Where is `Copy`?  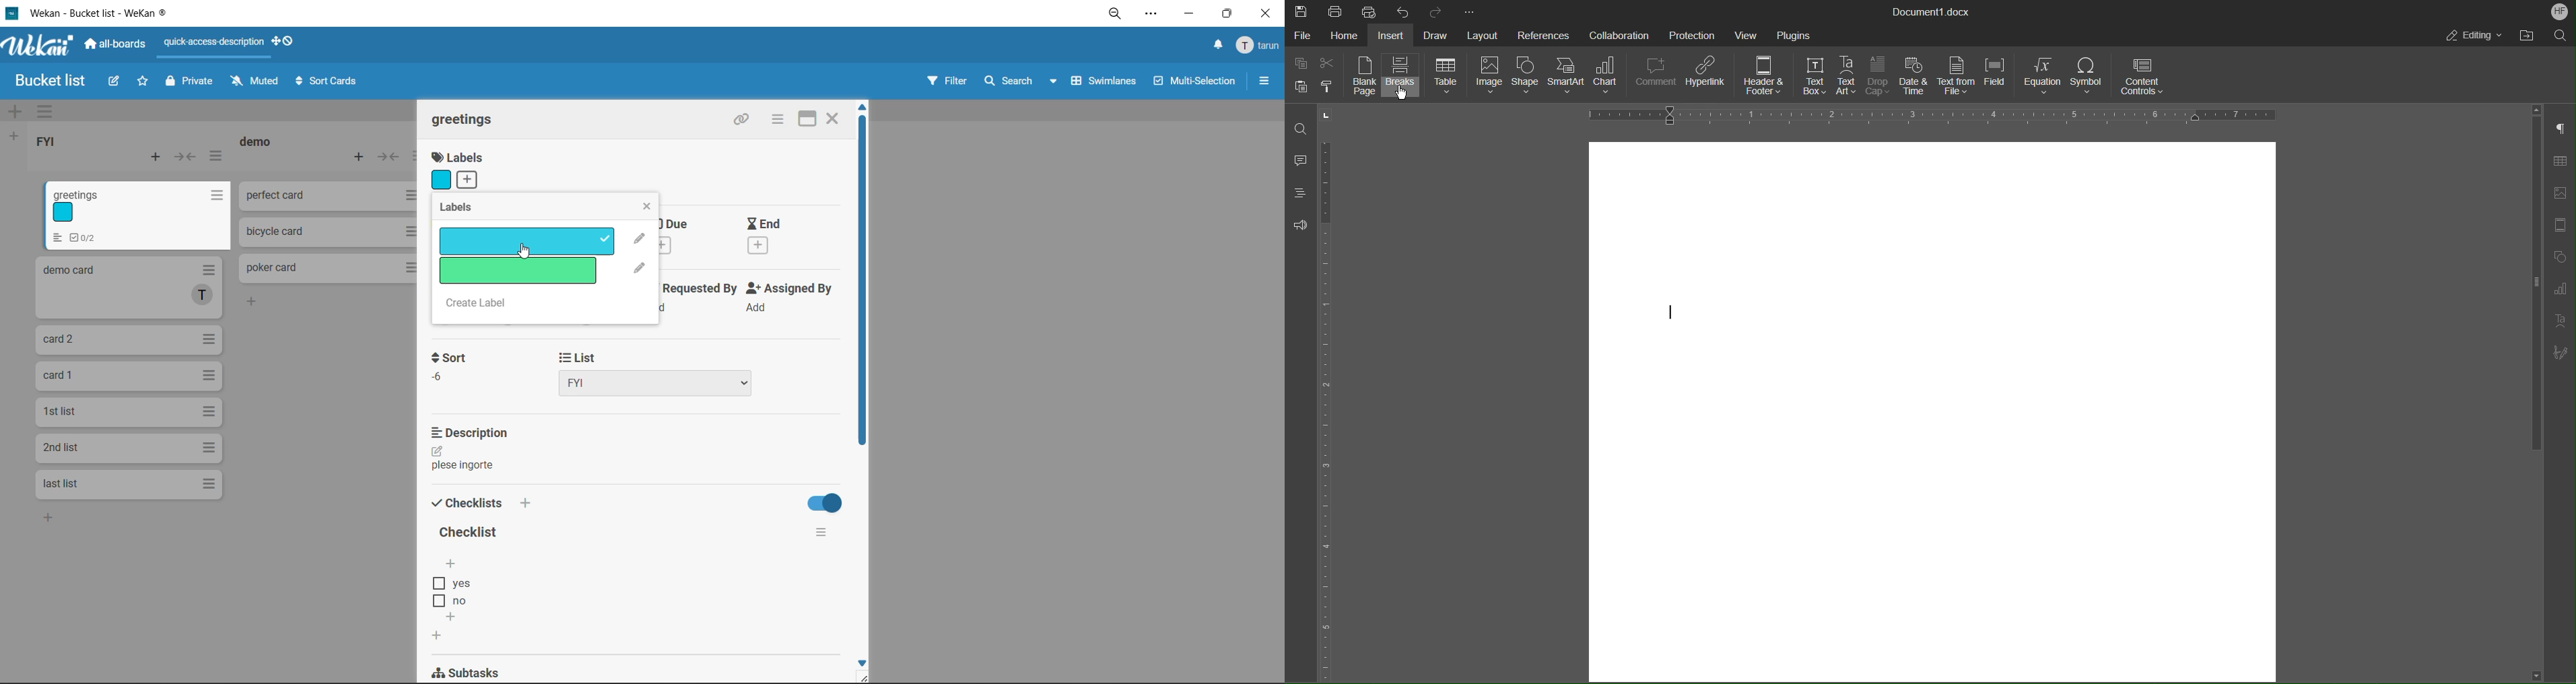
Copy is located at coordinates (1301, 63).